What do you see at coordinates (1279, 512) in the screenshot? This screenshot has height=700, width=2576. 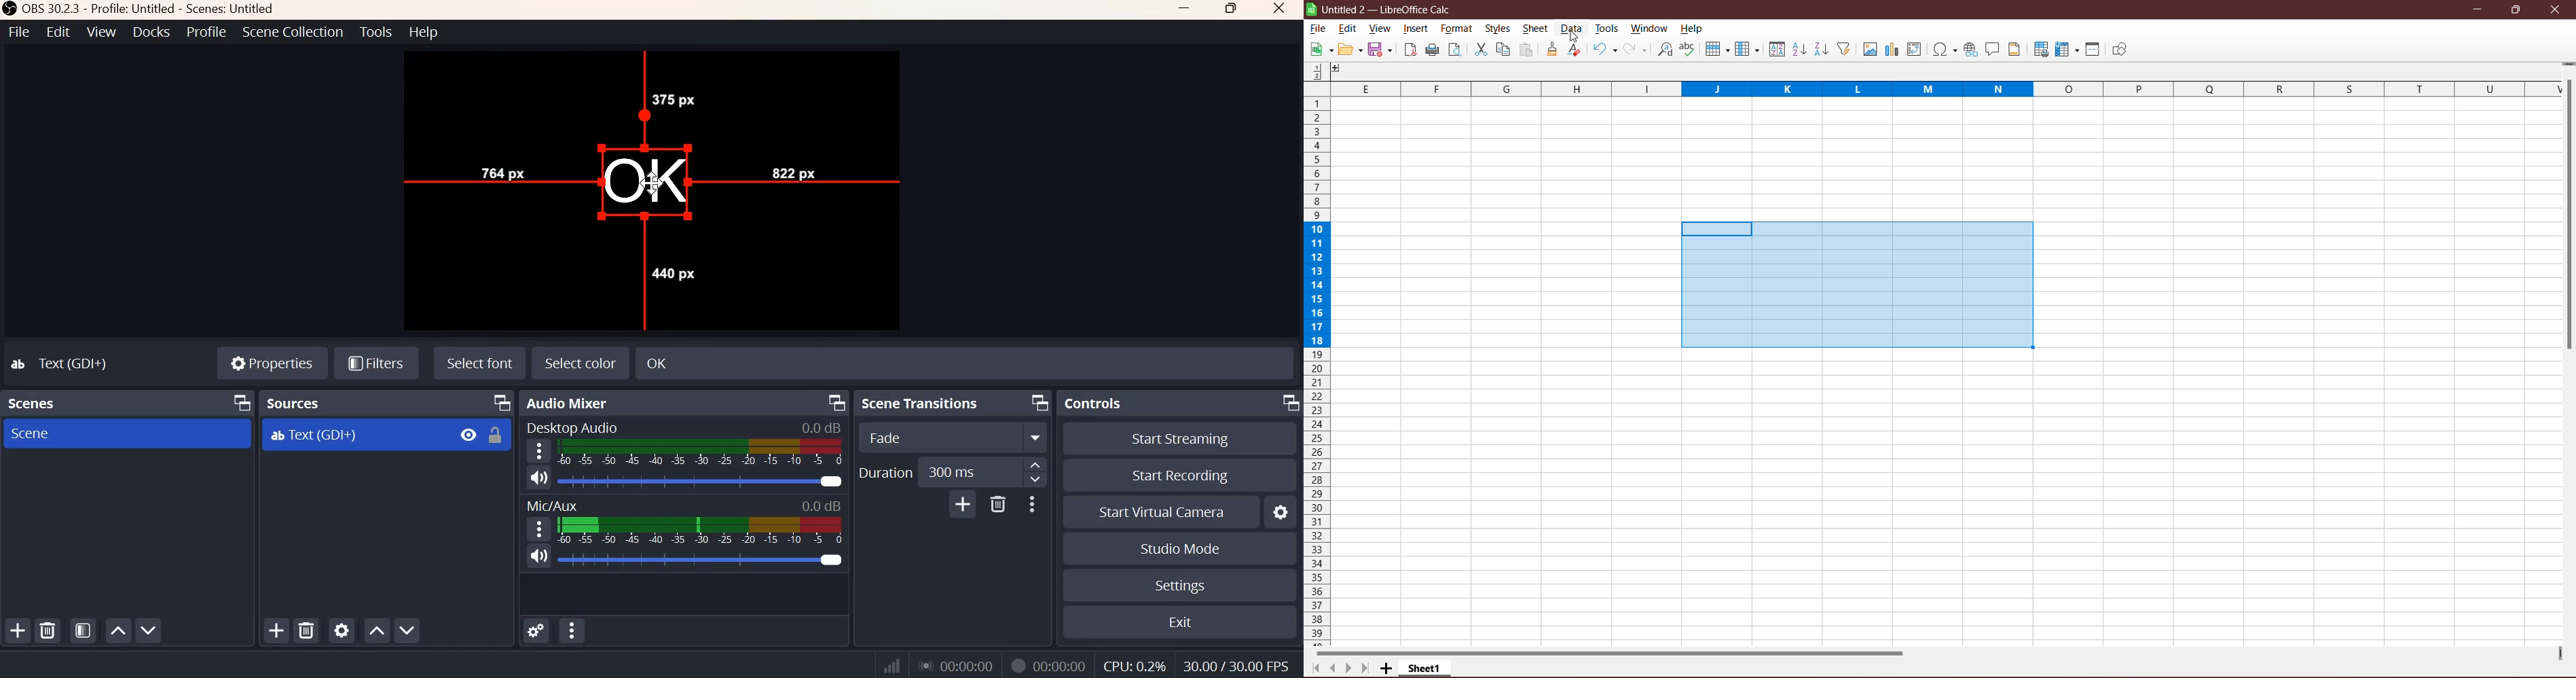 I see `configure virtual camera` at bounding box center [1279, 512].